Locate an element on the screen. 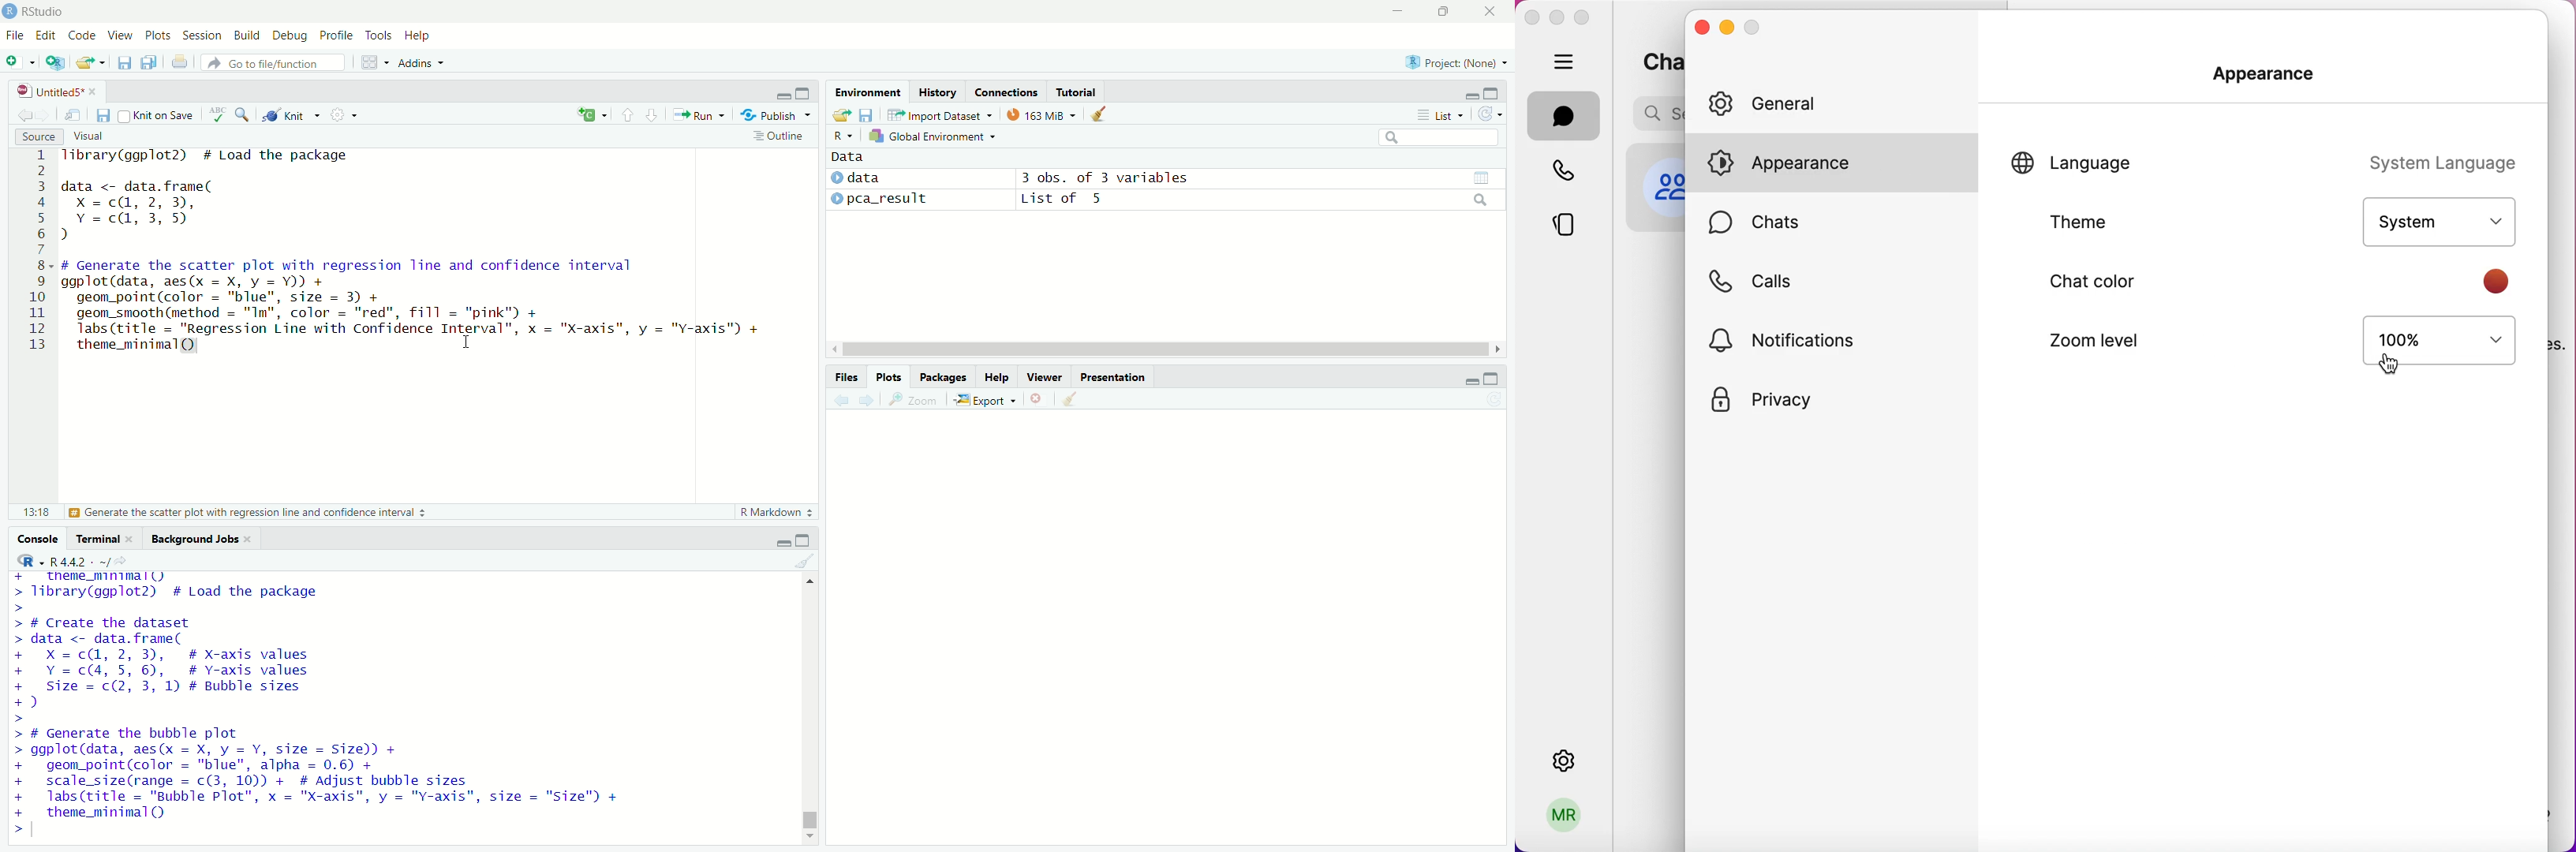  List of 5 is located at coordinates (1065, 199).